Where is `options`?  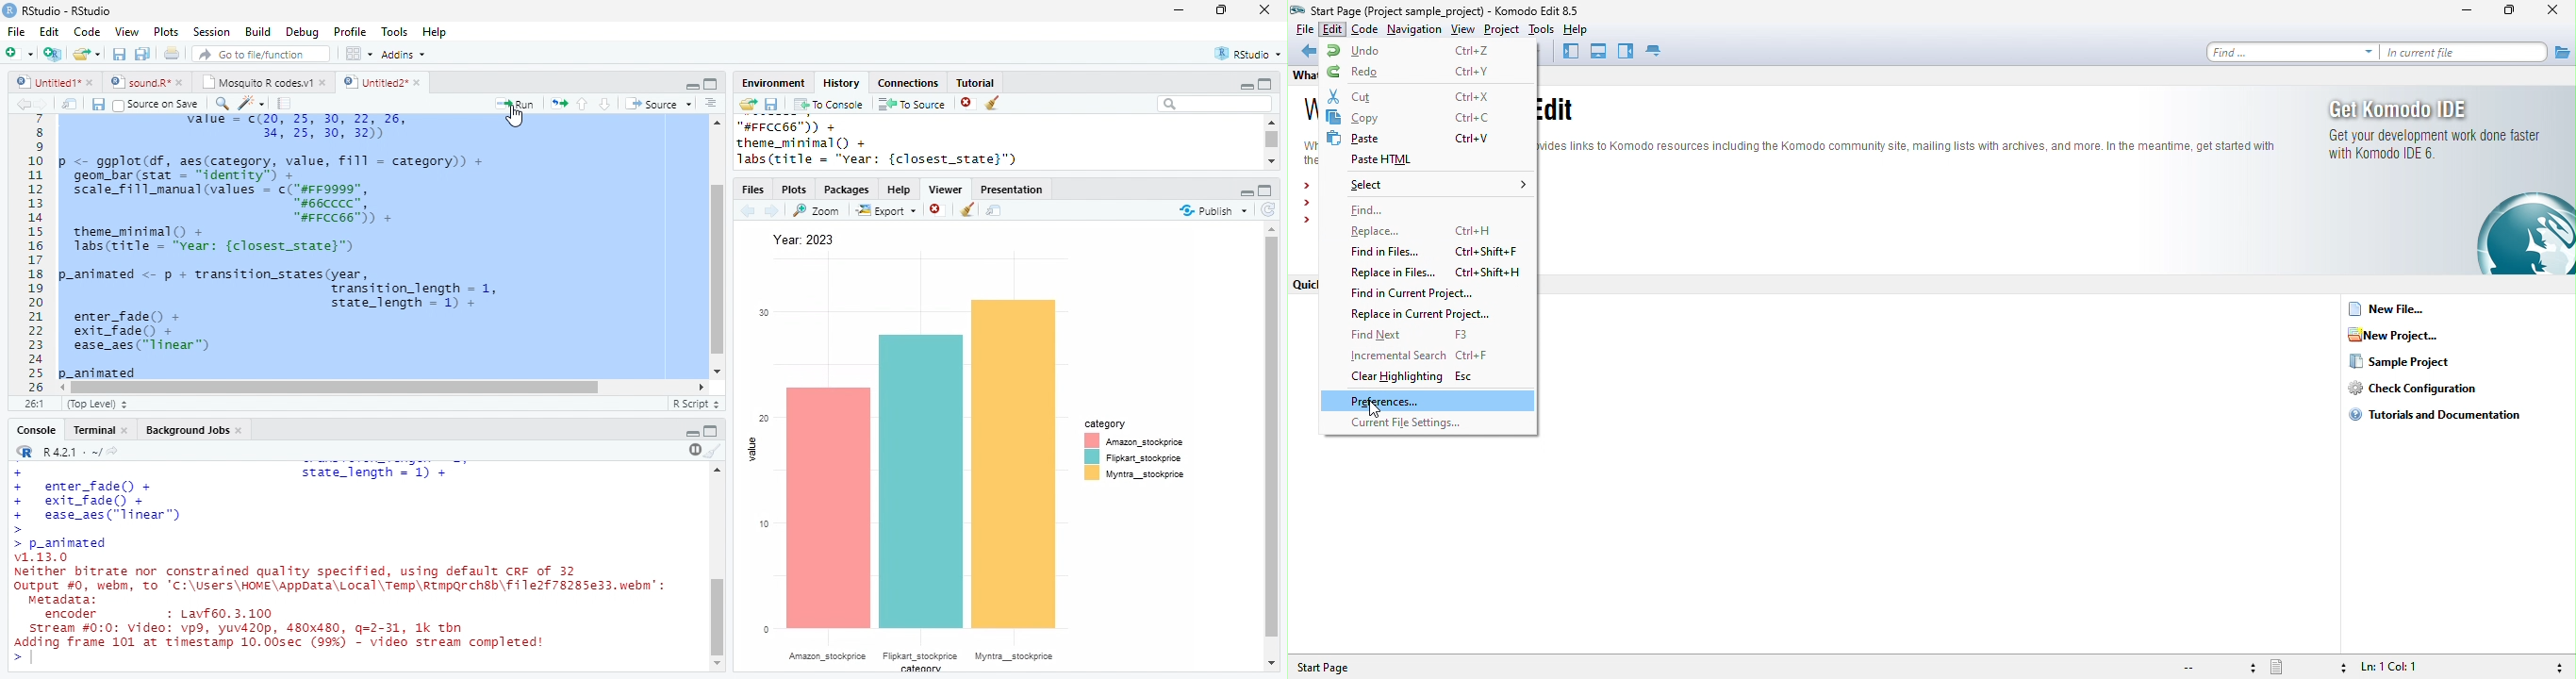 options is located at coordinates (709, 103).